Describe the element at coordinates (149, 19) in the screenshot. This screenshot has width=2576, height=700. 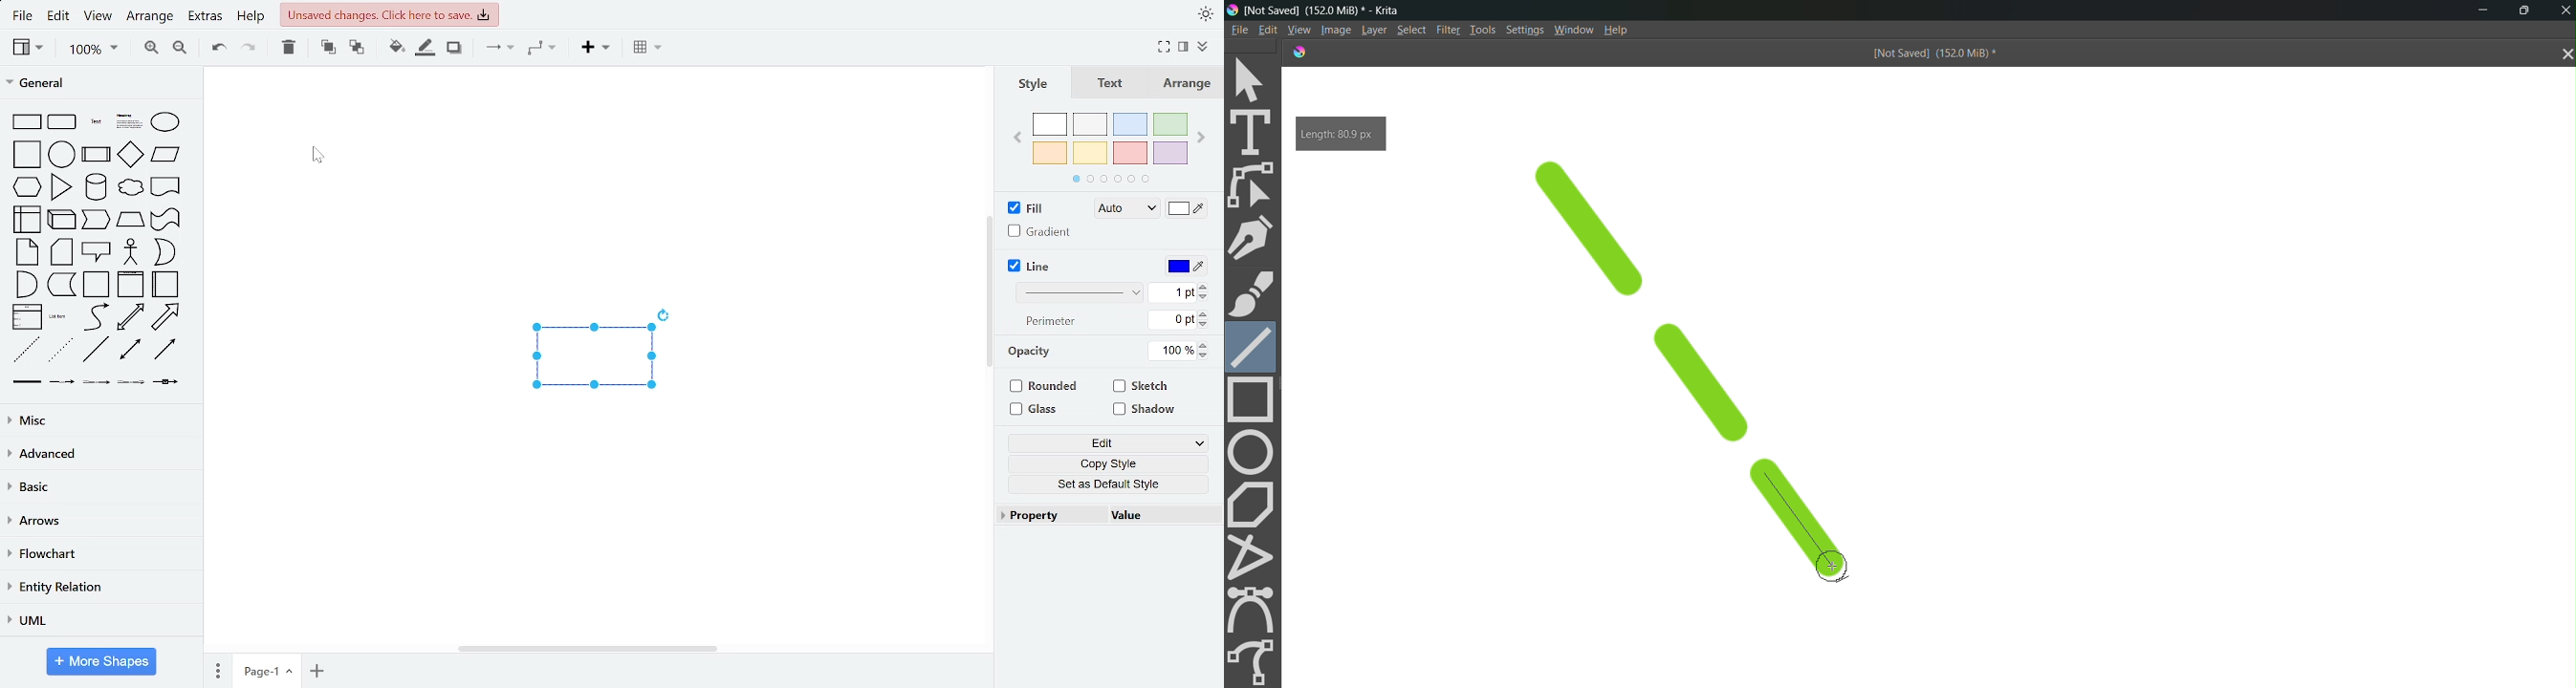
I see `arrange` at that location.